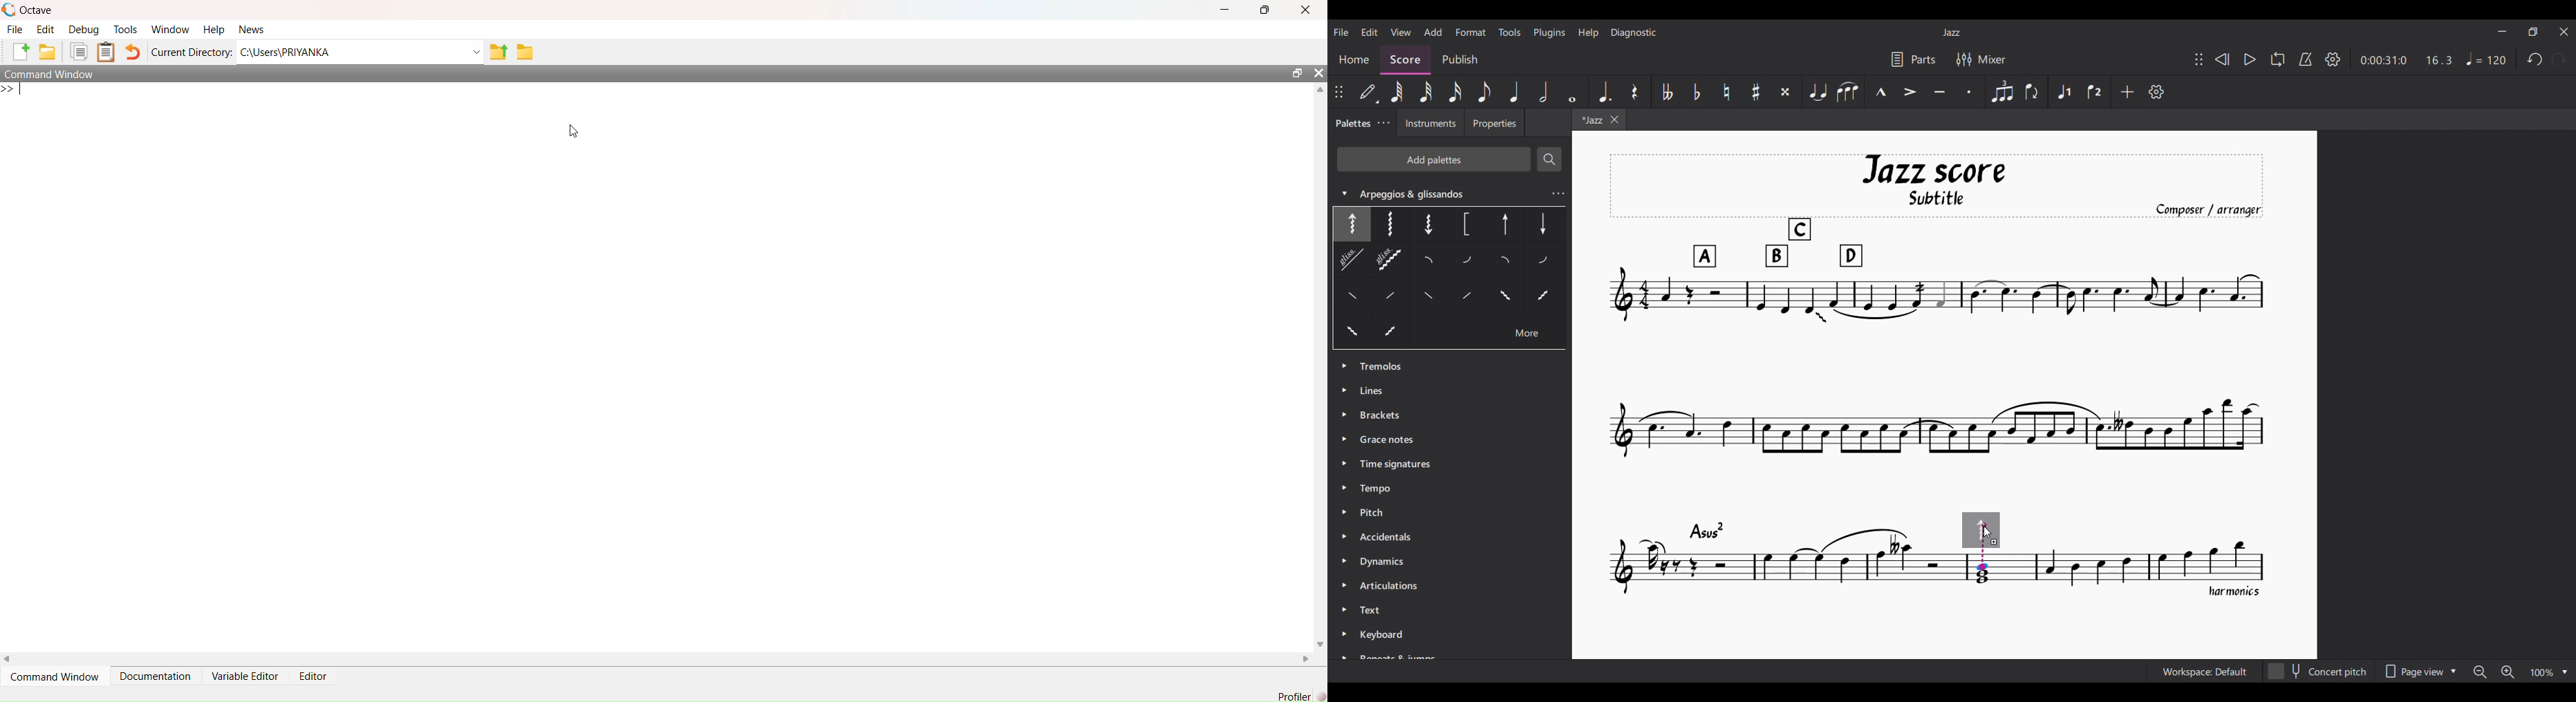  Describe the element at coordinates (2559, 59) in the screenshot. I see `Redo` at that location.